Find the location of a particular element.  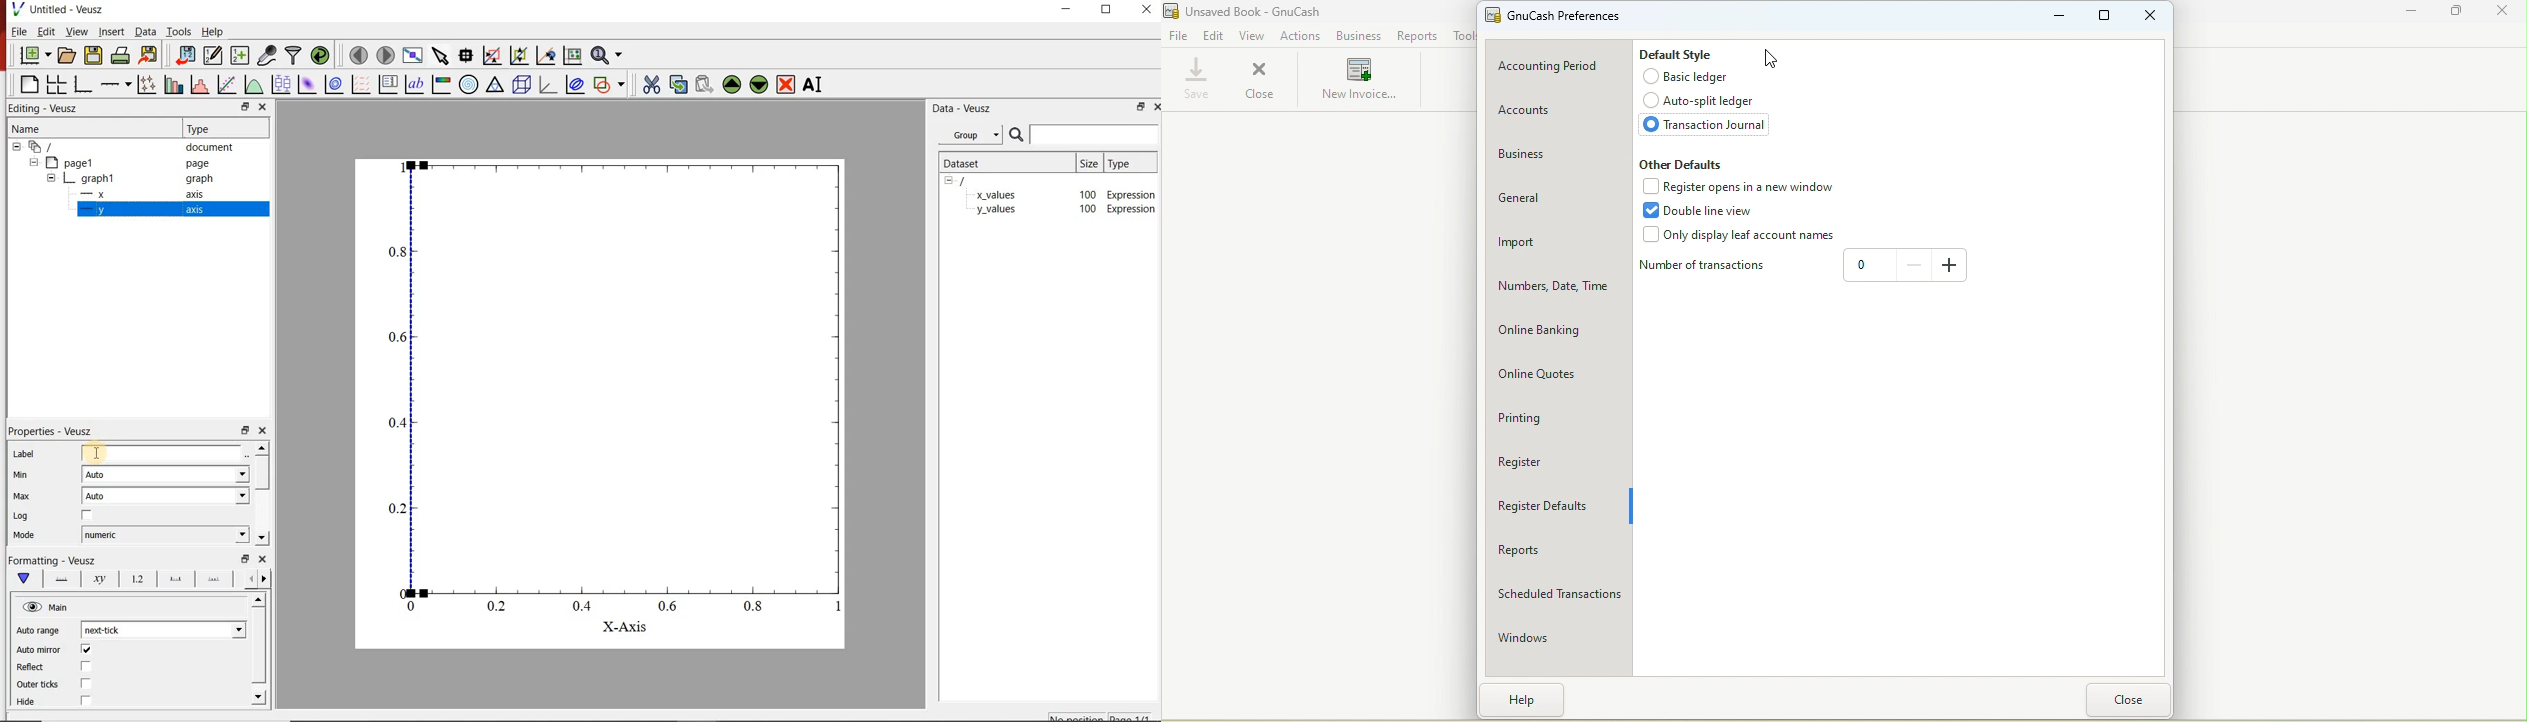

image color bar is located at coordinates (442, 85).